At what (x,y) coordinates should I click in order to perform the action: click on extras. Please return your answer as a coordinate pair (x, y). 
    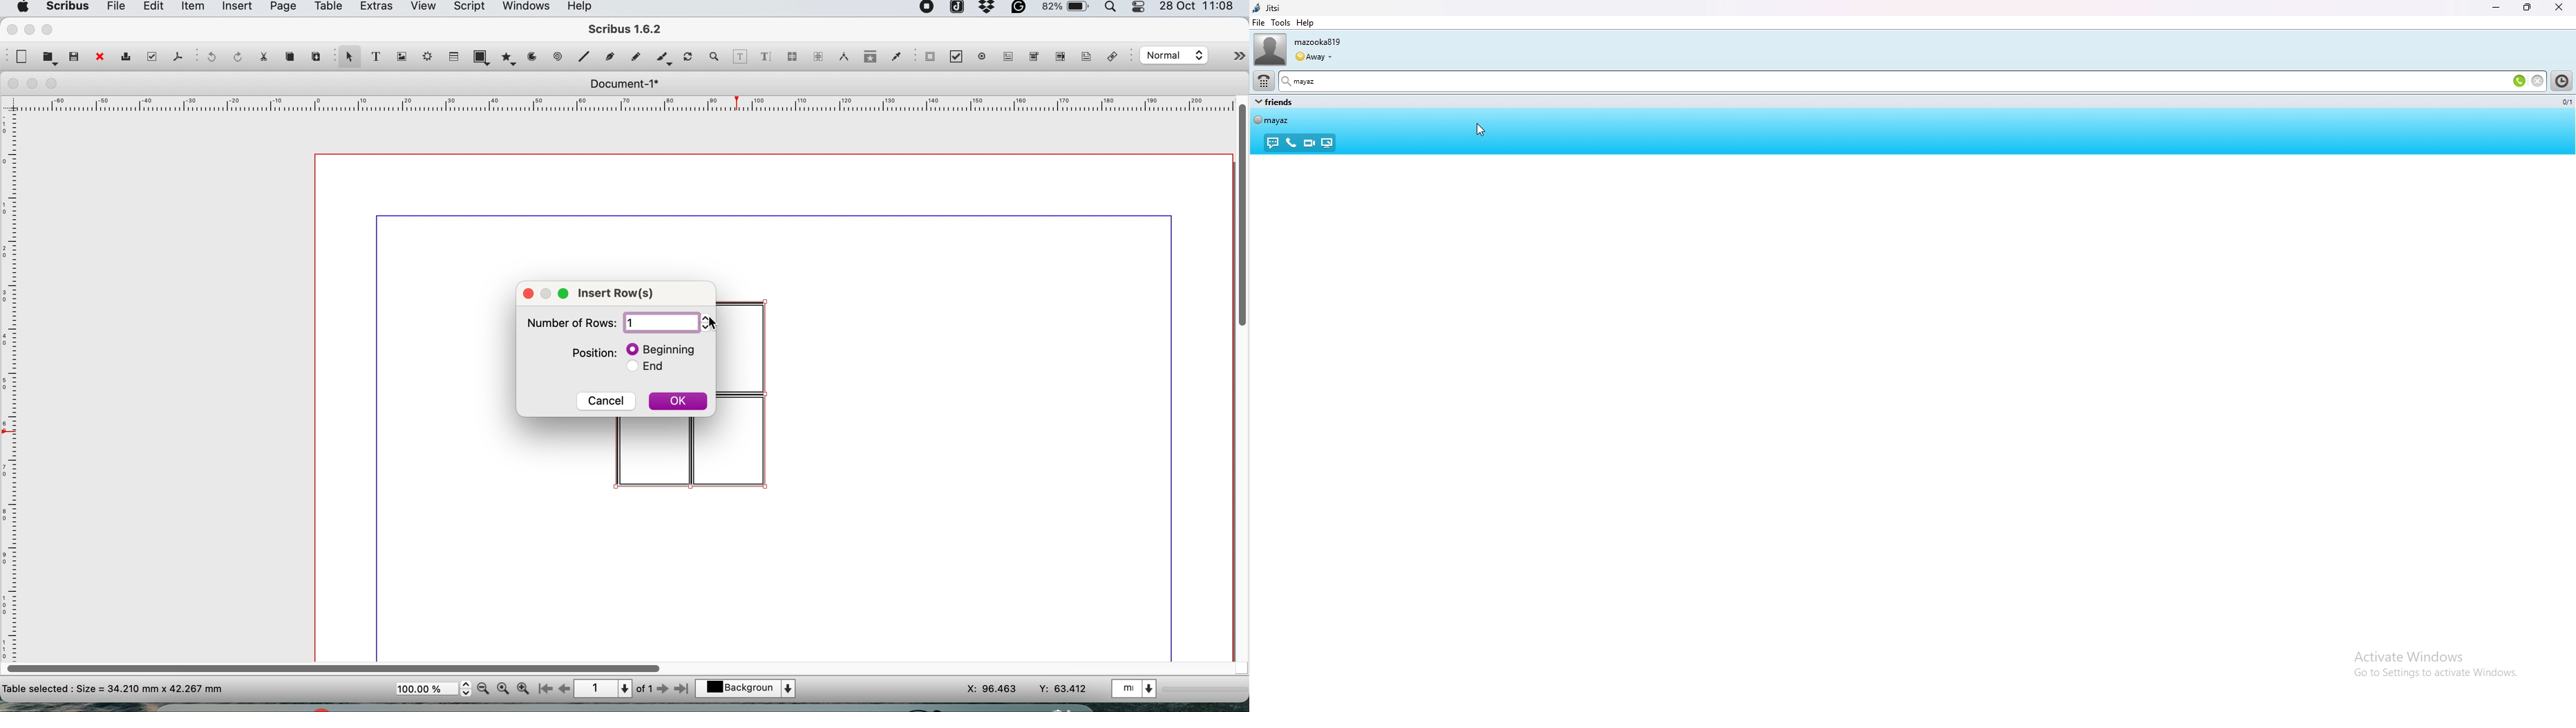
    Looking at the image, I should click on (374, 9).